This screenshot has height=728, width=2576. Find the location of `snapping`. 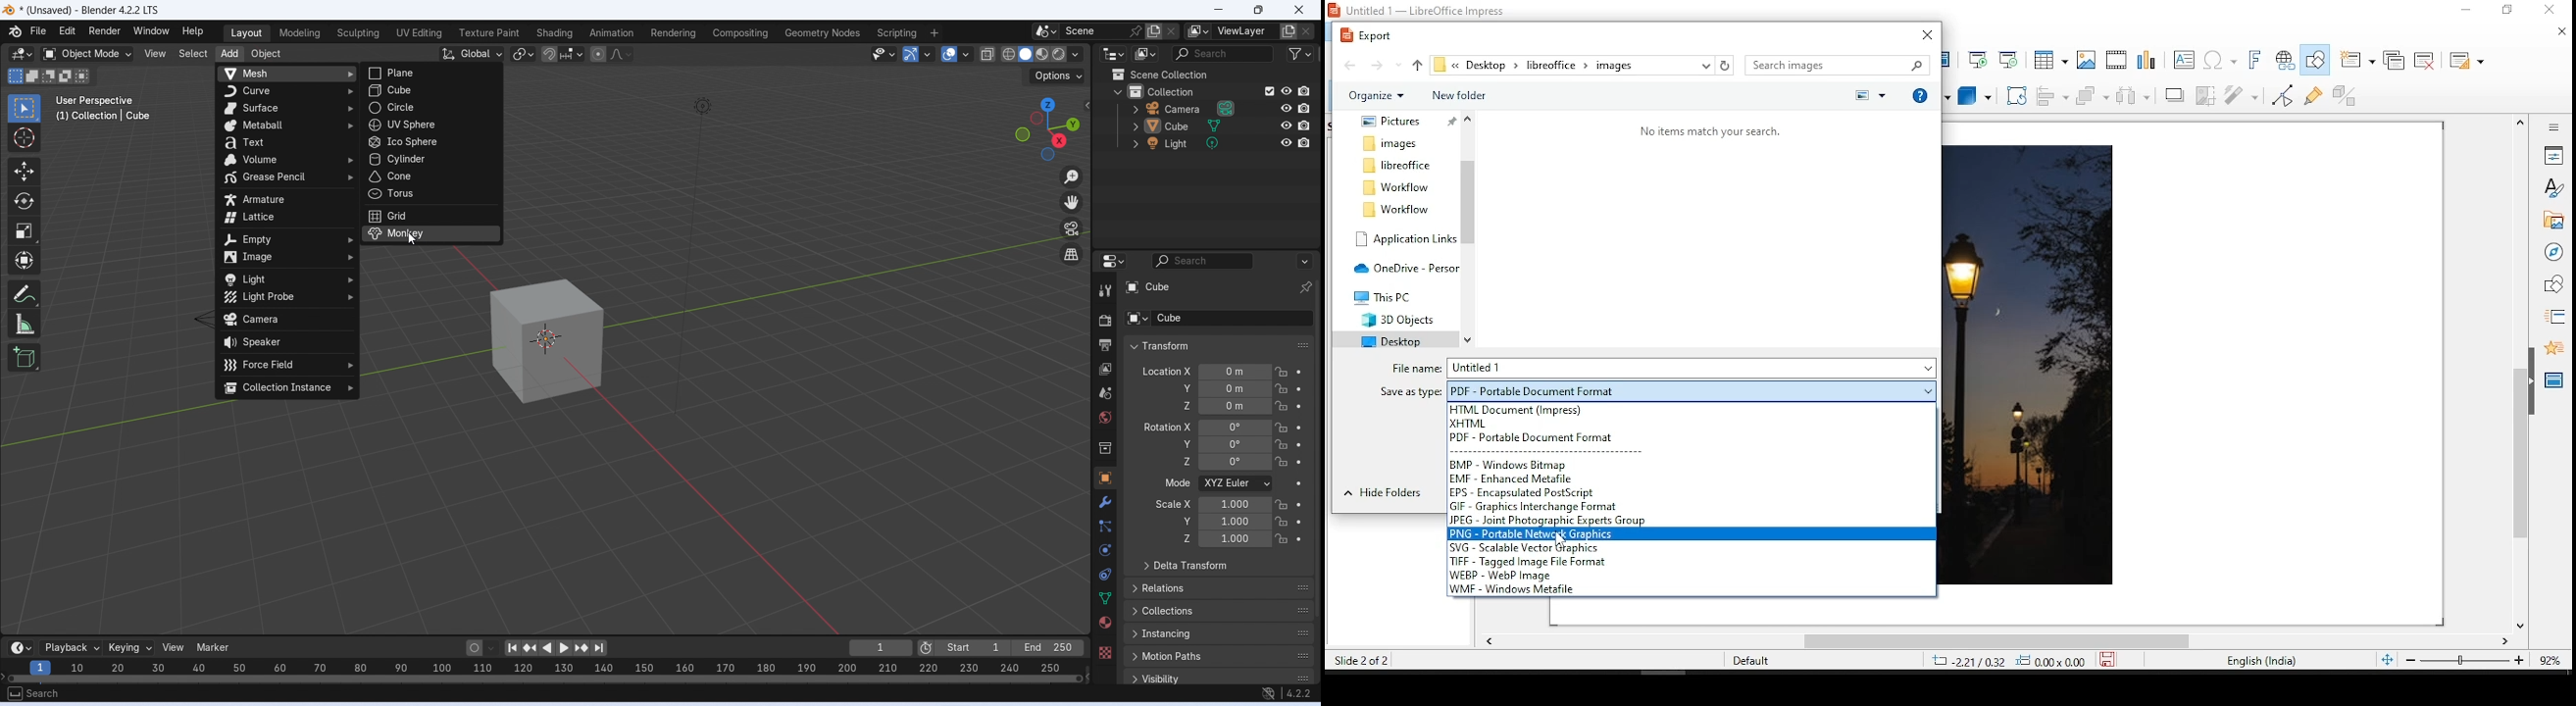

snapping is located at coordinates (571, 54).